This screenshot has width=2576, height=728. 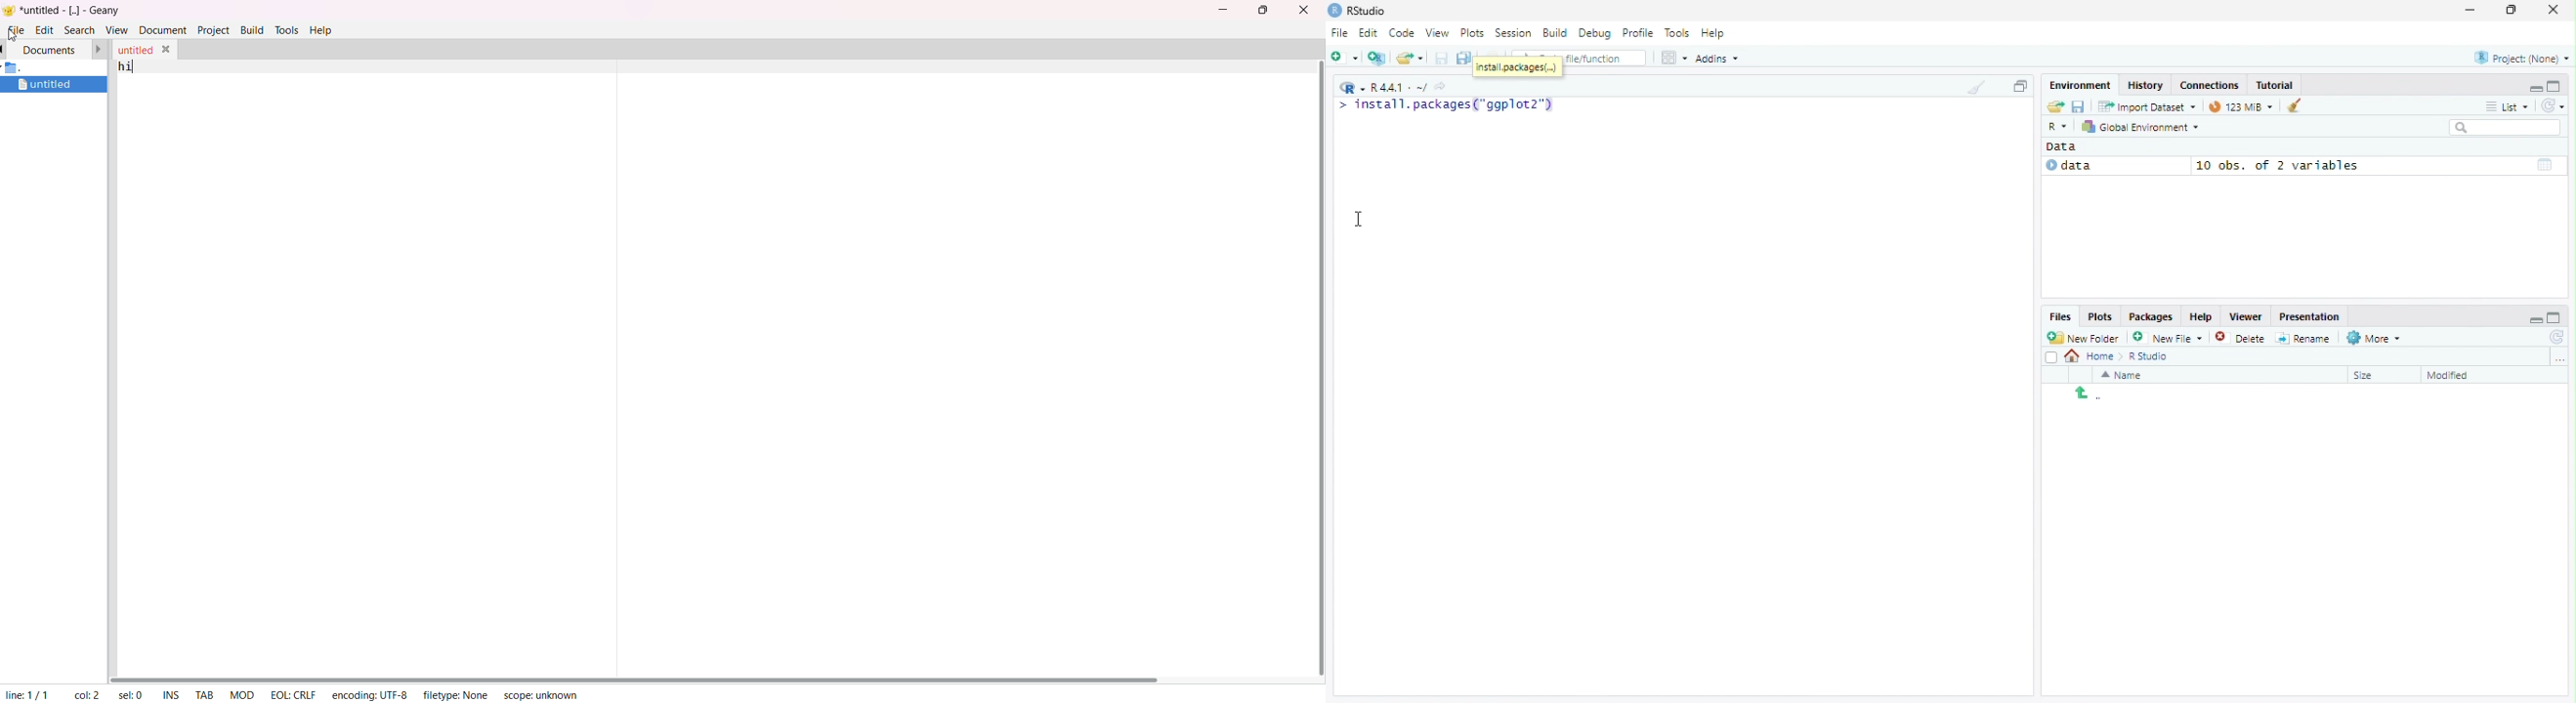 What do you see at coordinates (2534, 315) in the screenshot?
I see `minimize` at bounding box center [2534, 315].